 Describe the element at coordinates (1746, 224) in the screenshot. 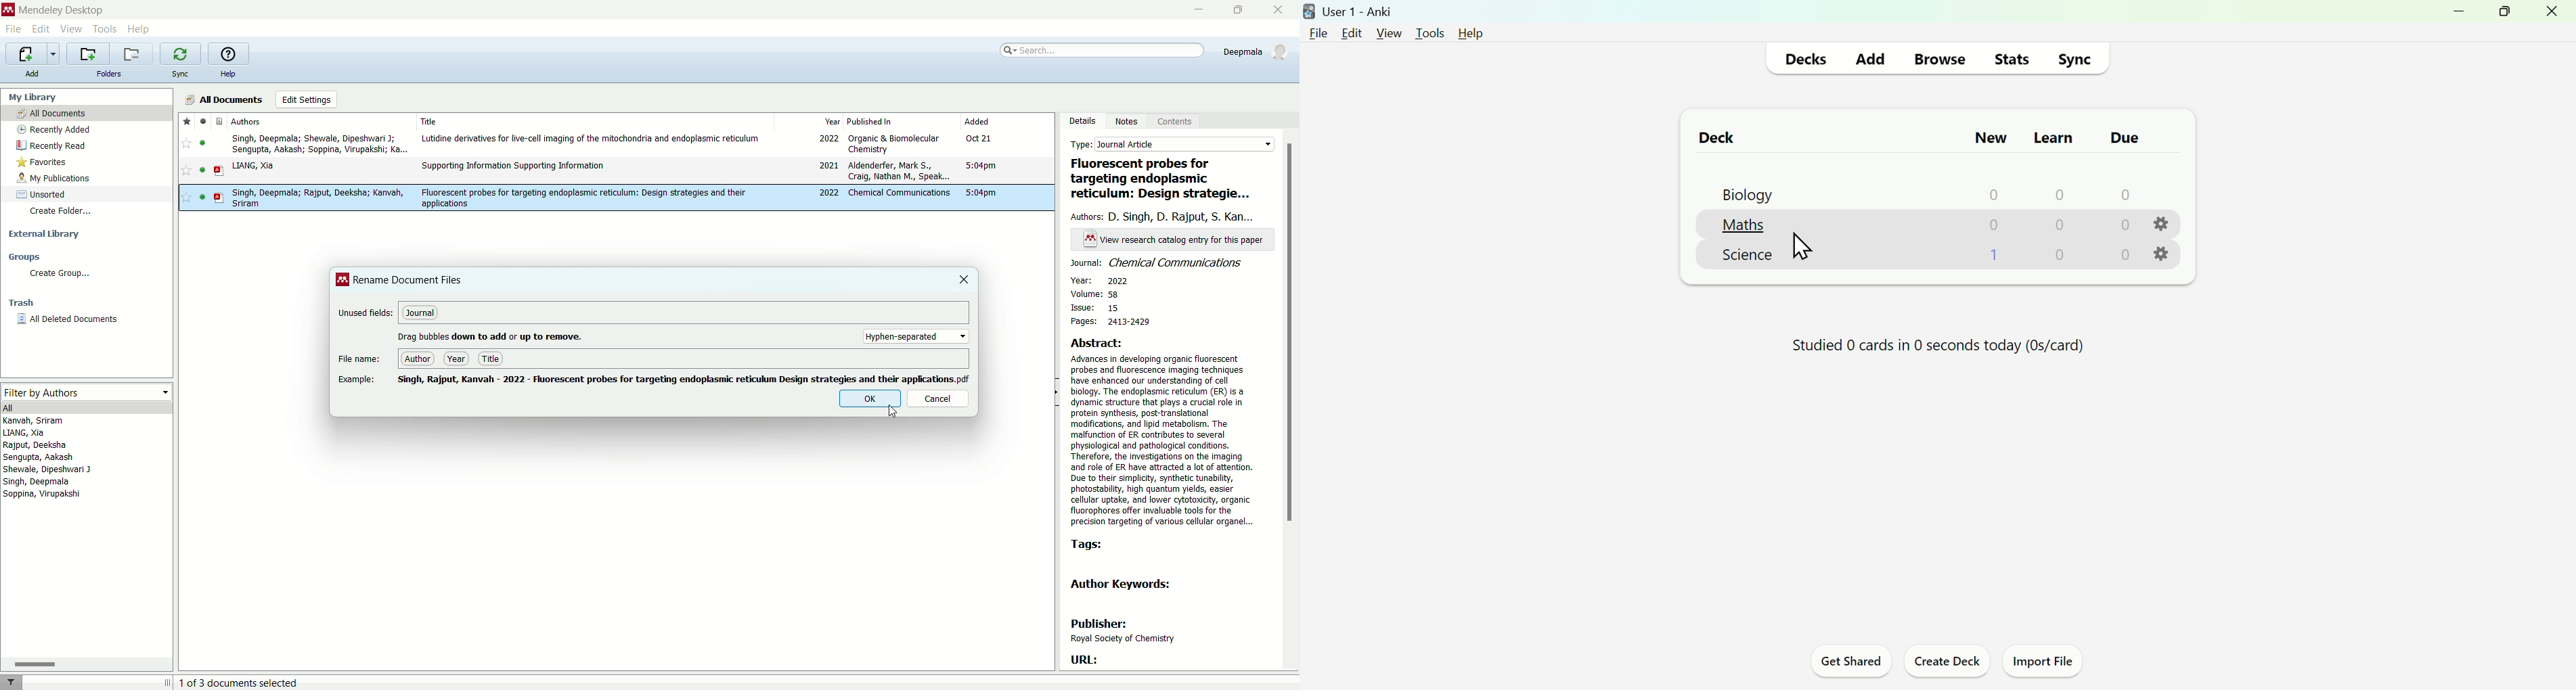

I see `Maths` at that location.